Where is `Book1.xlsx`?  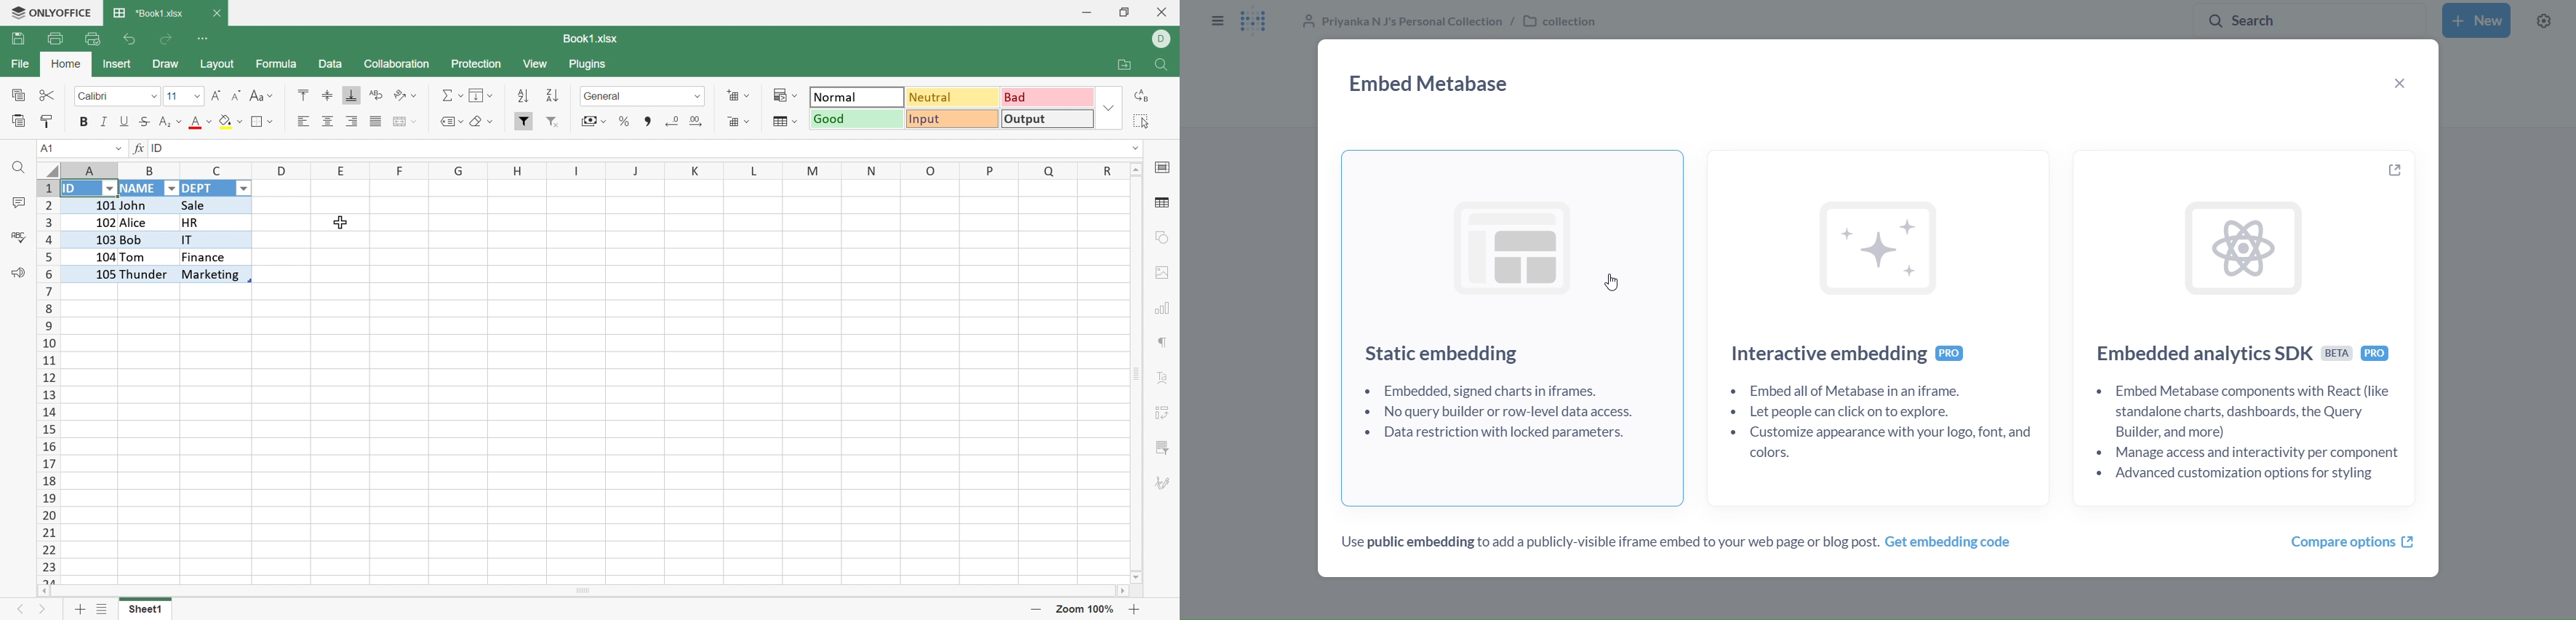 Book1.xlsx is located at coordinates (596, 40).